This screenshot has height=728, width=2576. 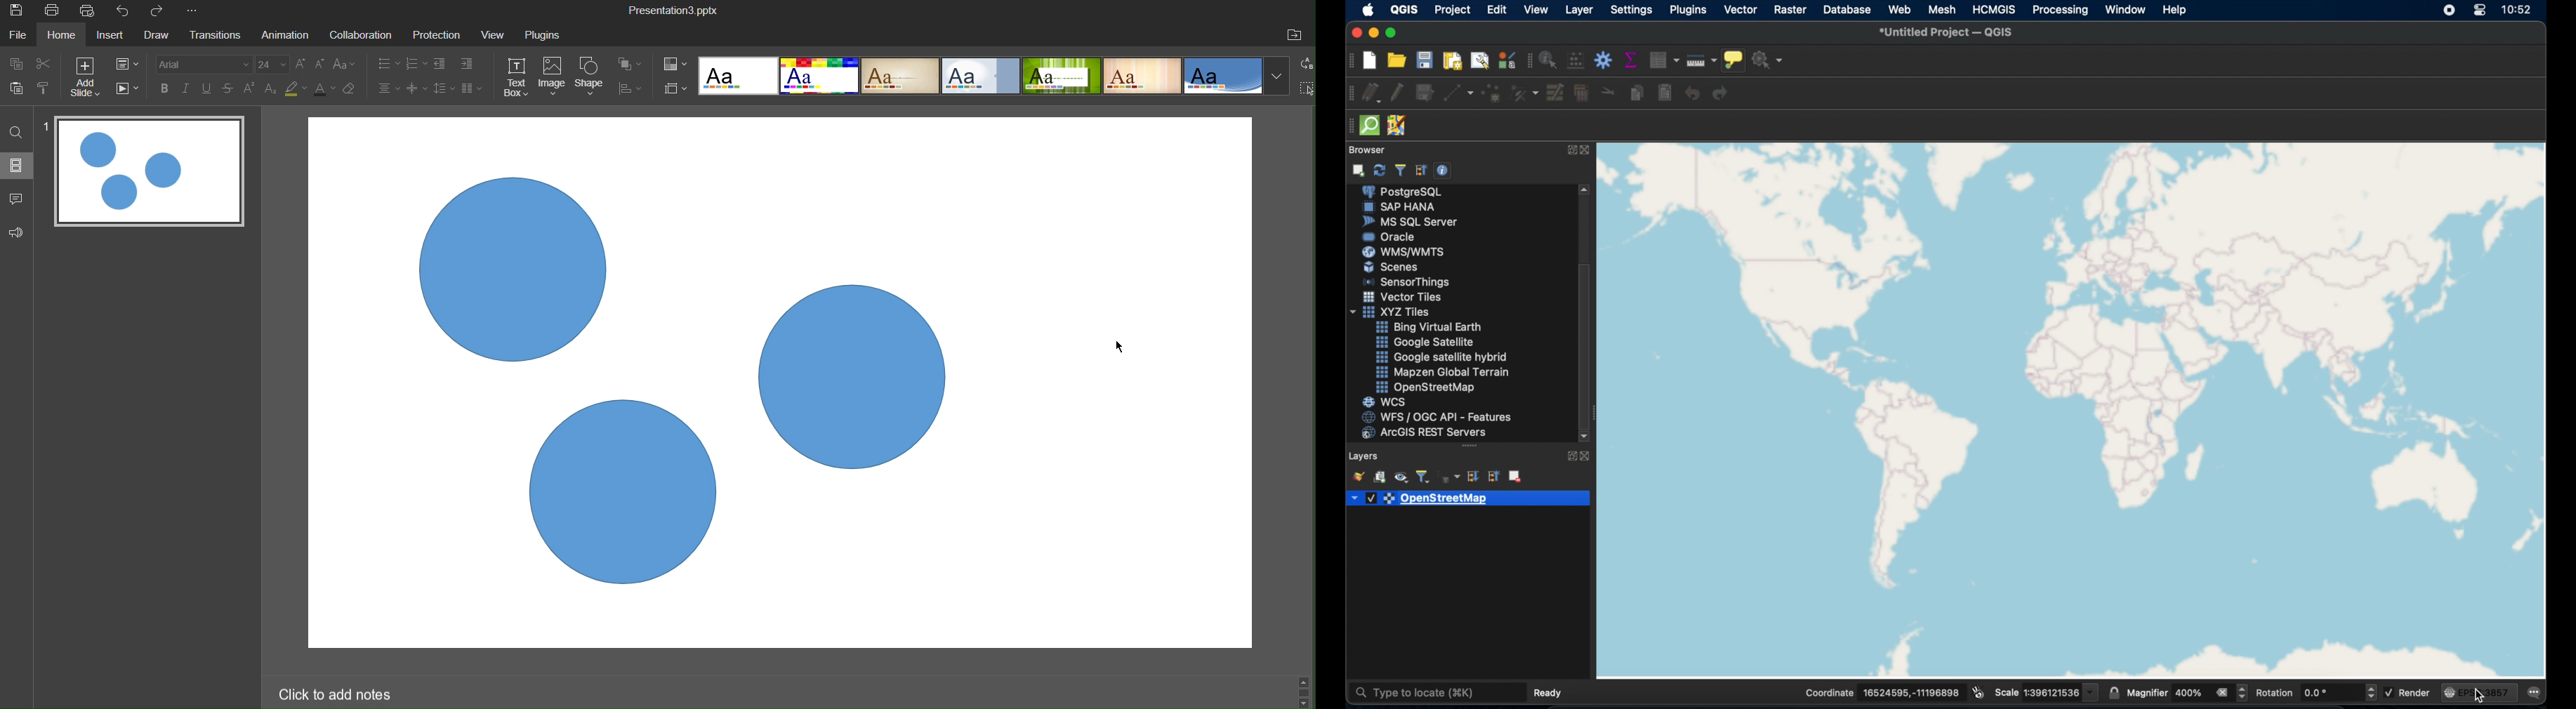 I want to click on Home, so click(x=65, y=36).